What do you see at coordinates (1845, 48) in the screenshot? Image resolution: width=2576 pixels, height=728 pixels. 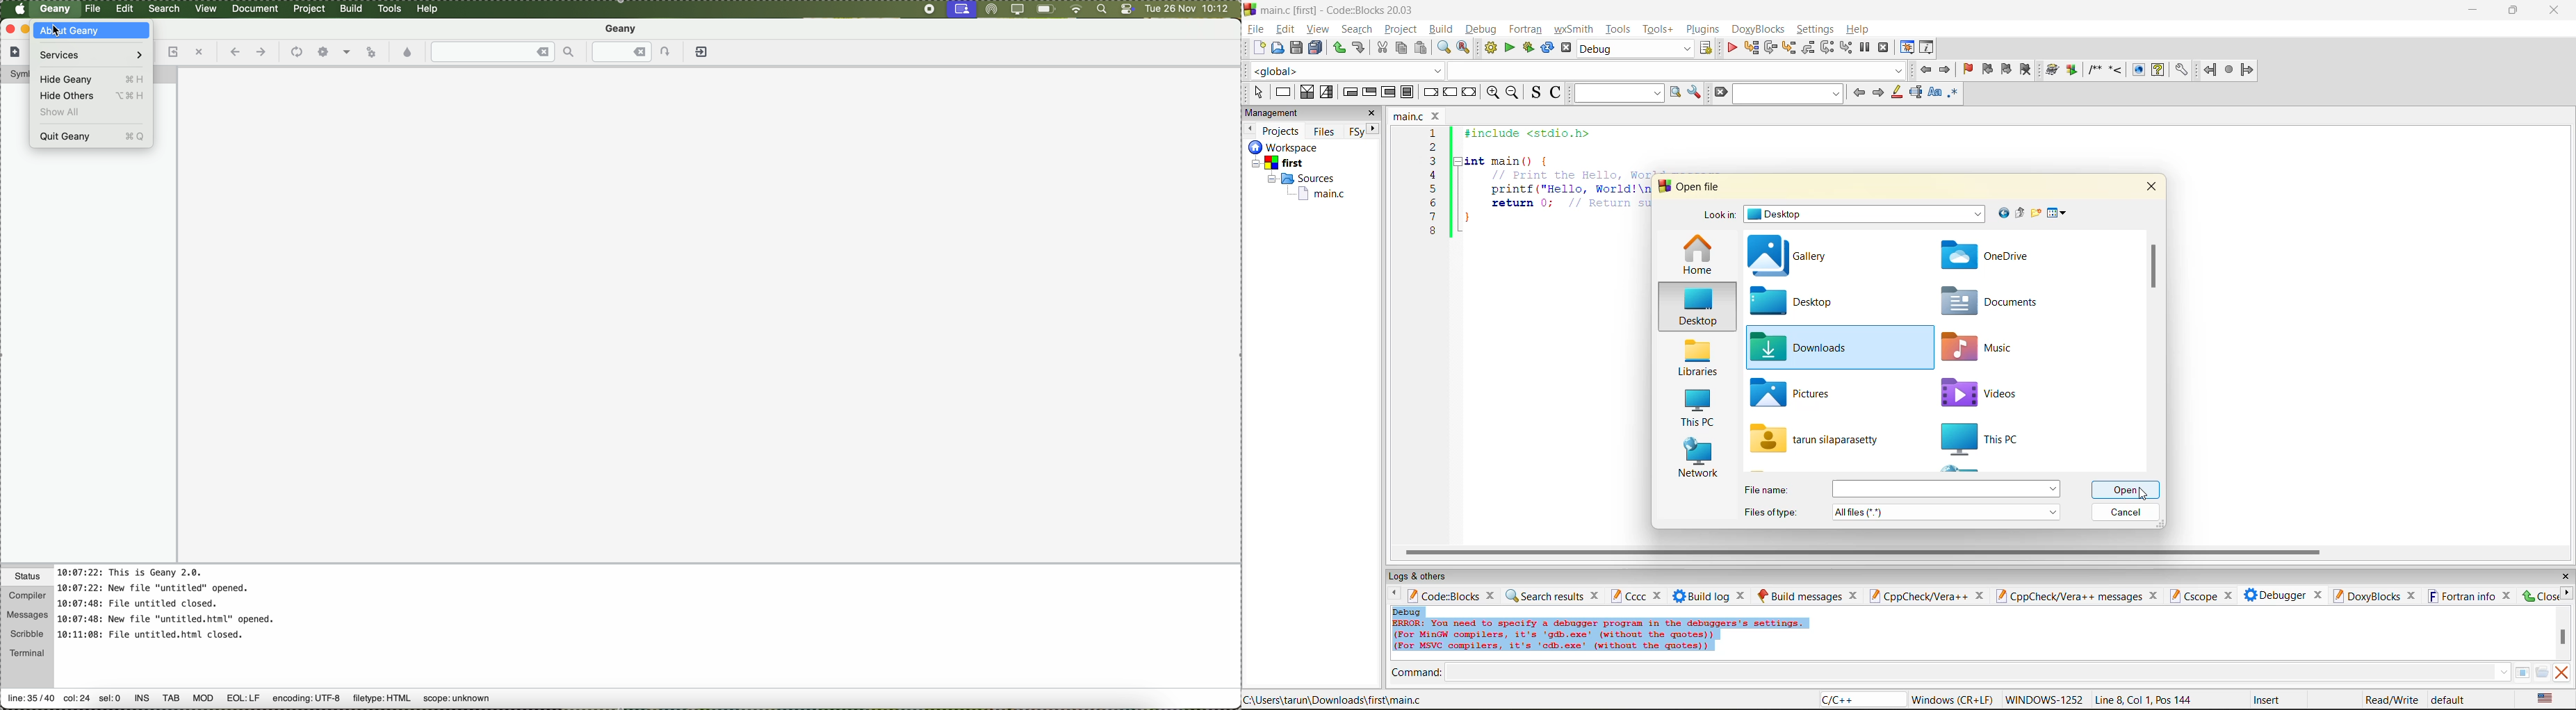 I see `step into instruction` at bounding box center [1845, 48].